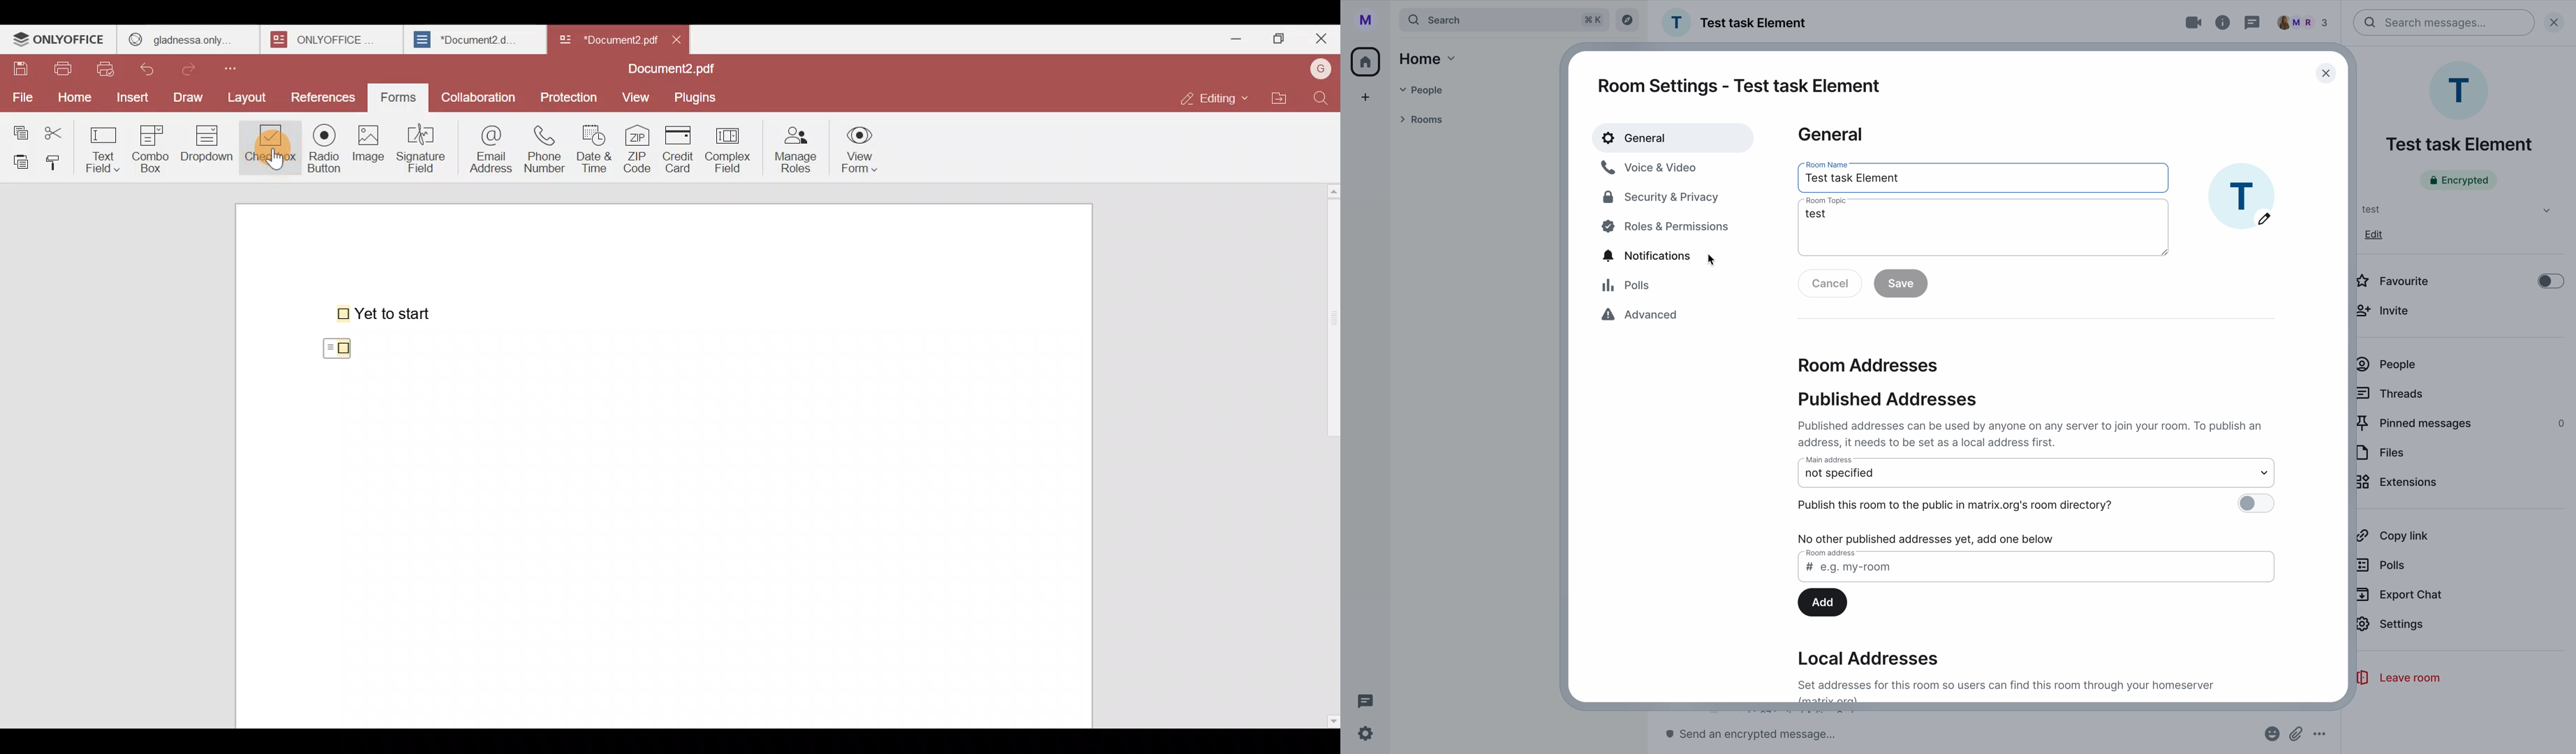 Image resolution: width=2576 pixels, height=756 pixels. Describe the element at coordinates (2038, 472) in the screenshot. I see `main address` at that location.